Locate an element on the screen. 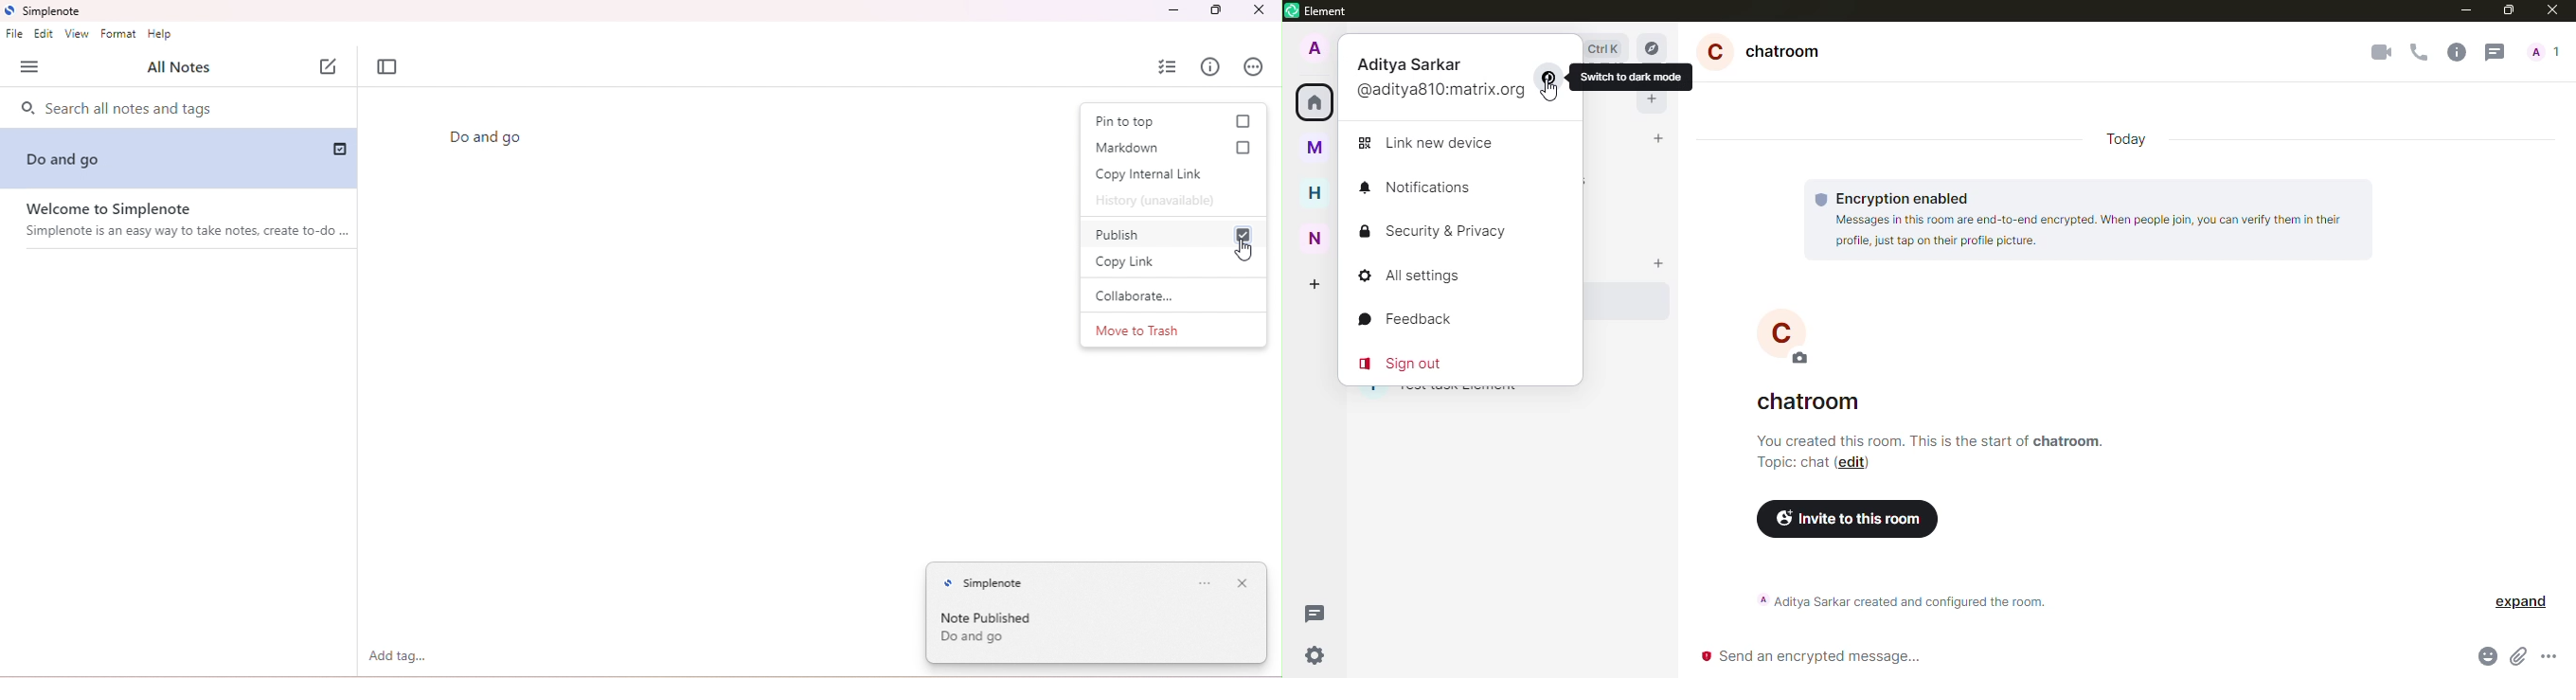 The width and height of the screenshot is (2576, 700). do and go note is located at coordinates (85, 158).